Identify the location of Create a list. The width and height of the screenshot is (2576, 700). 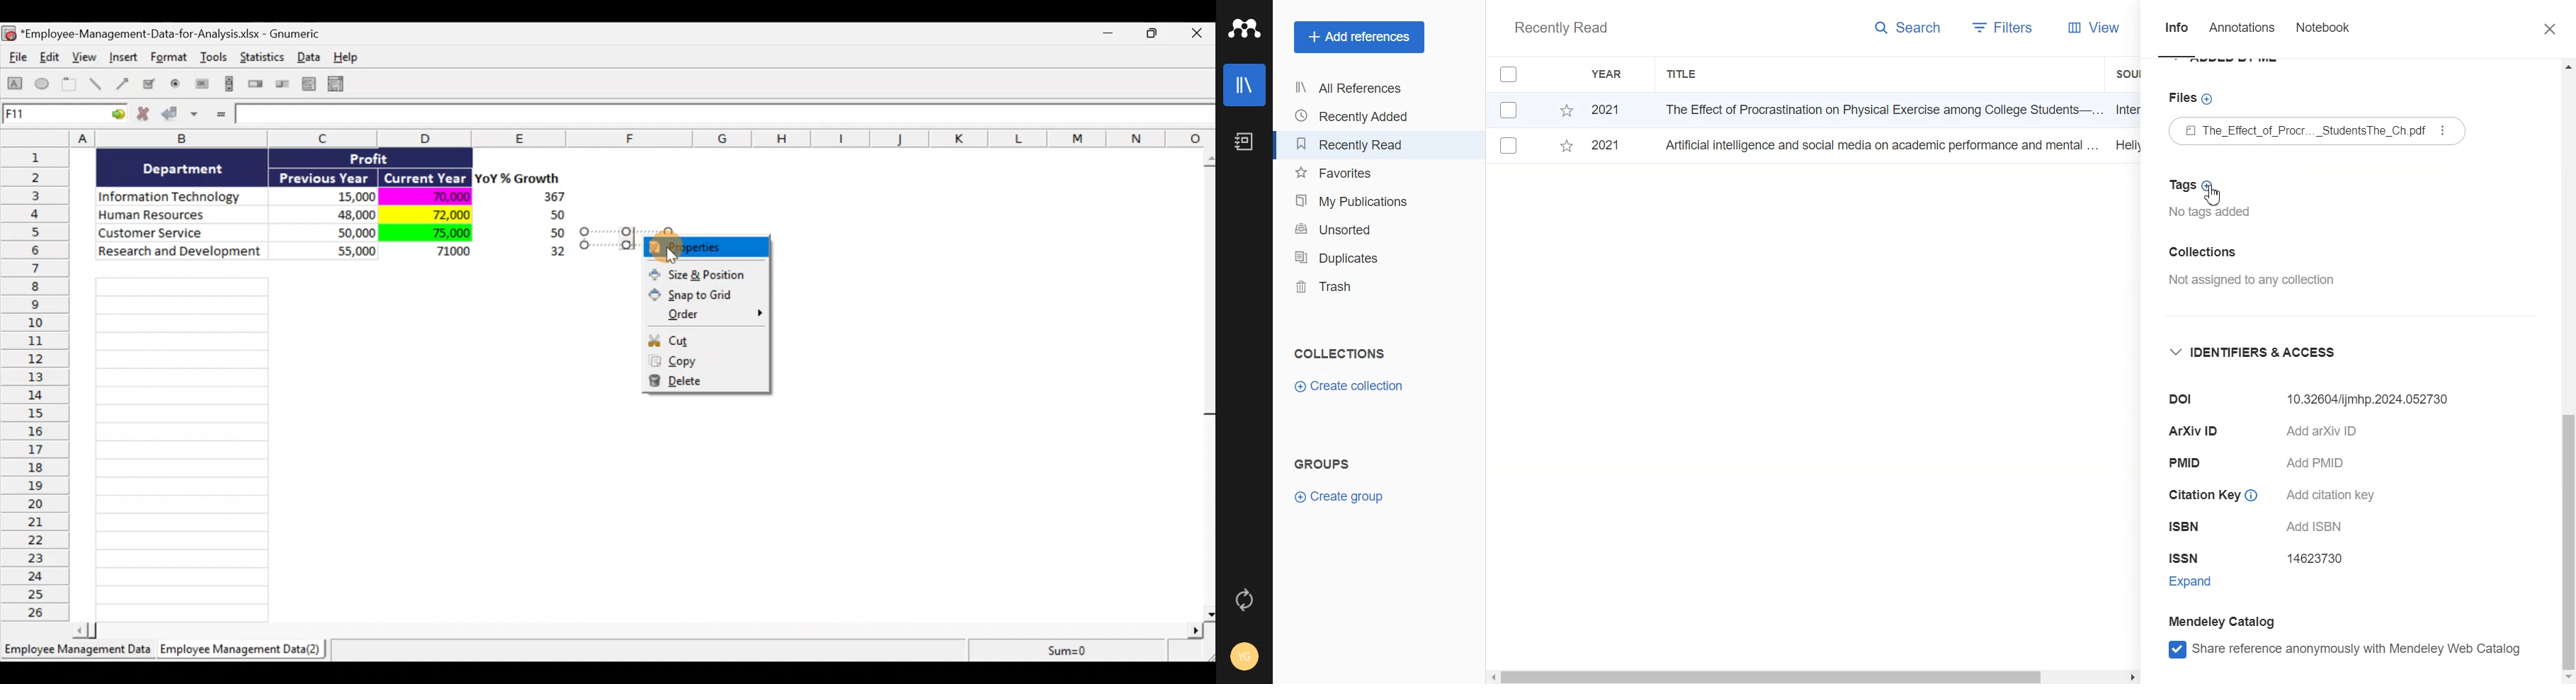
(305, 84).